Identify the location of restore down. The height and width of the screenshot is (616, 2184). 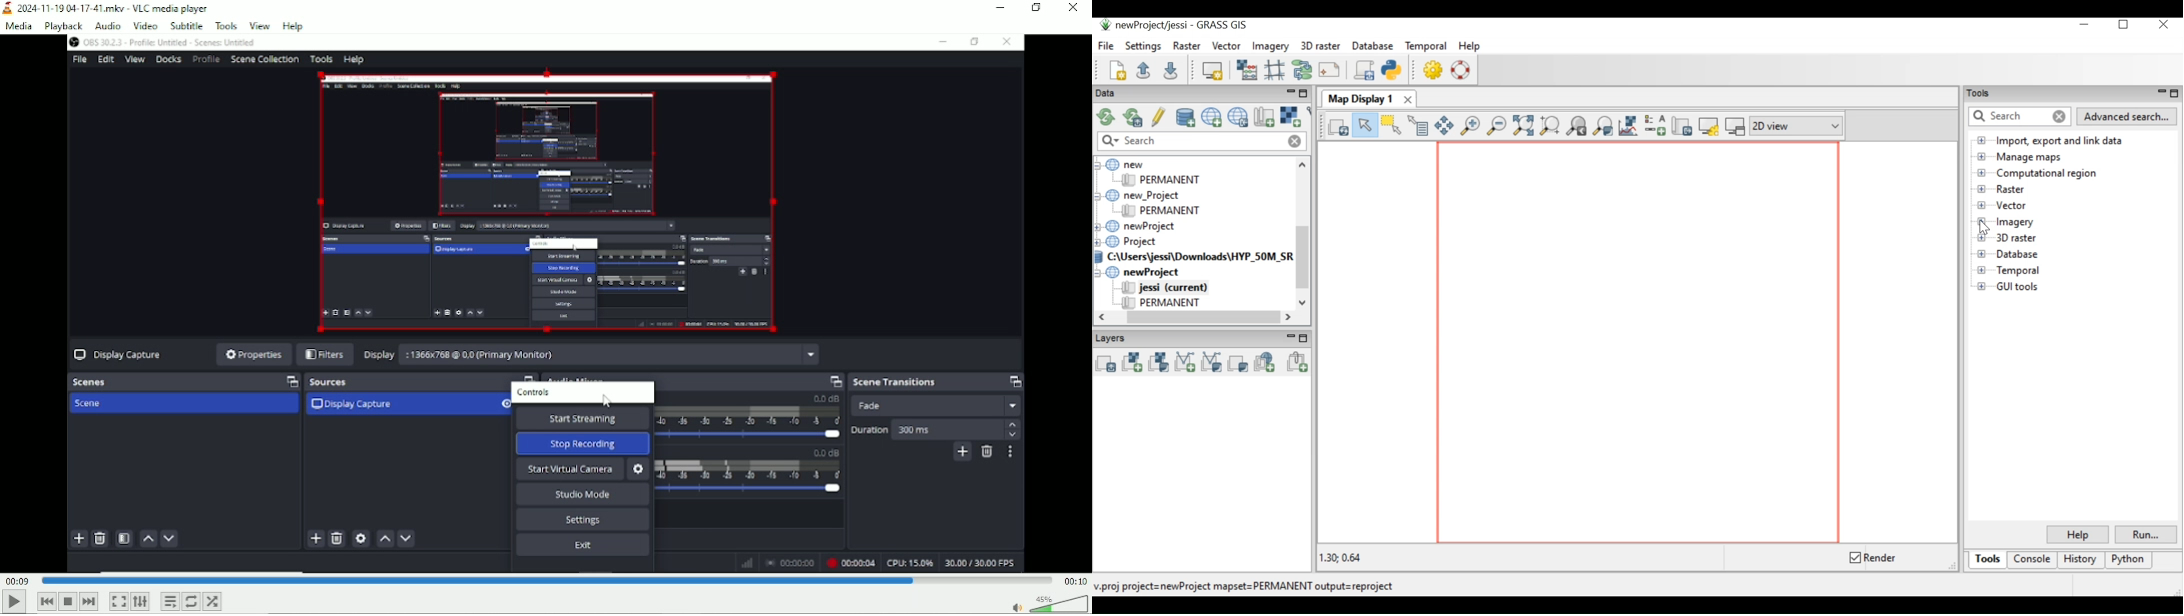
(1036, 8).